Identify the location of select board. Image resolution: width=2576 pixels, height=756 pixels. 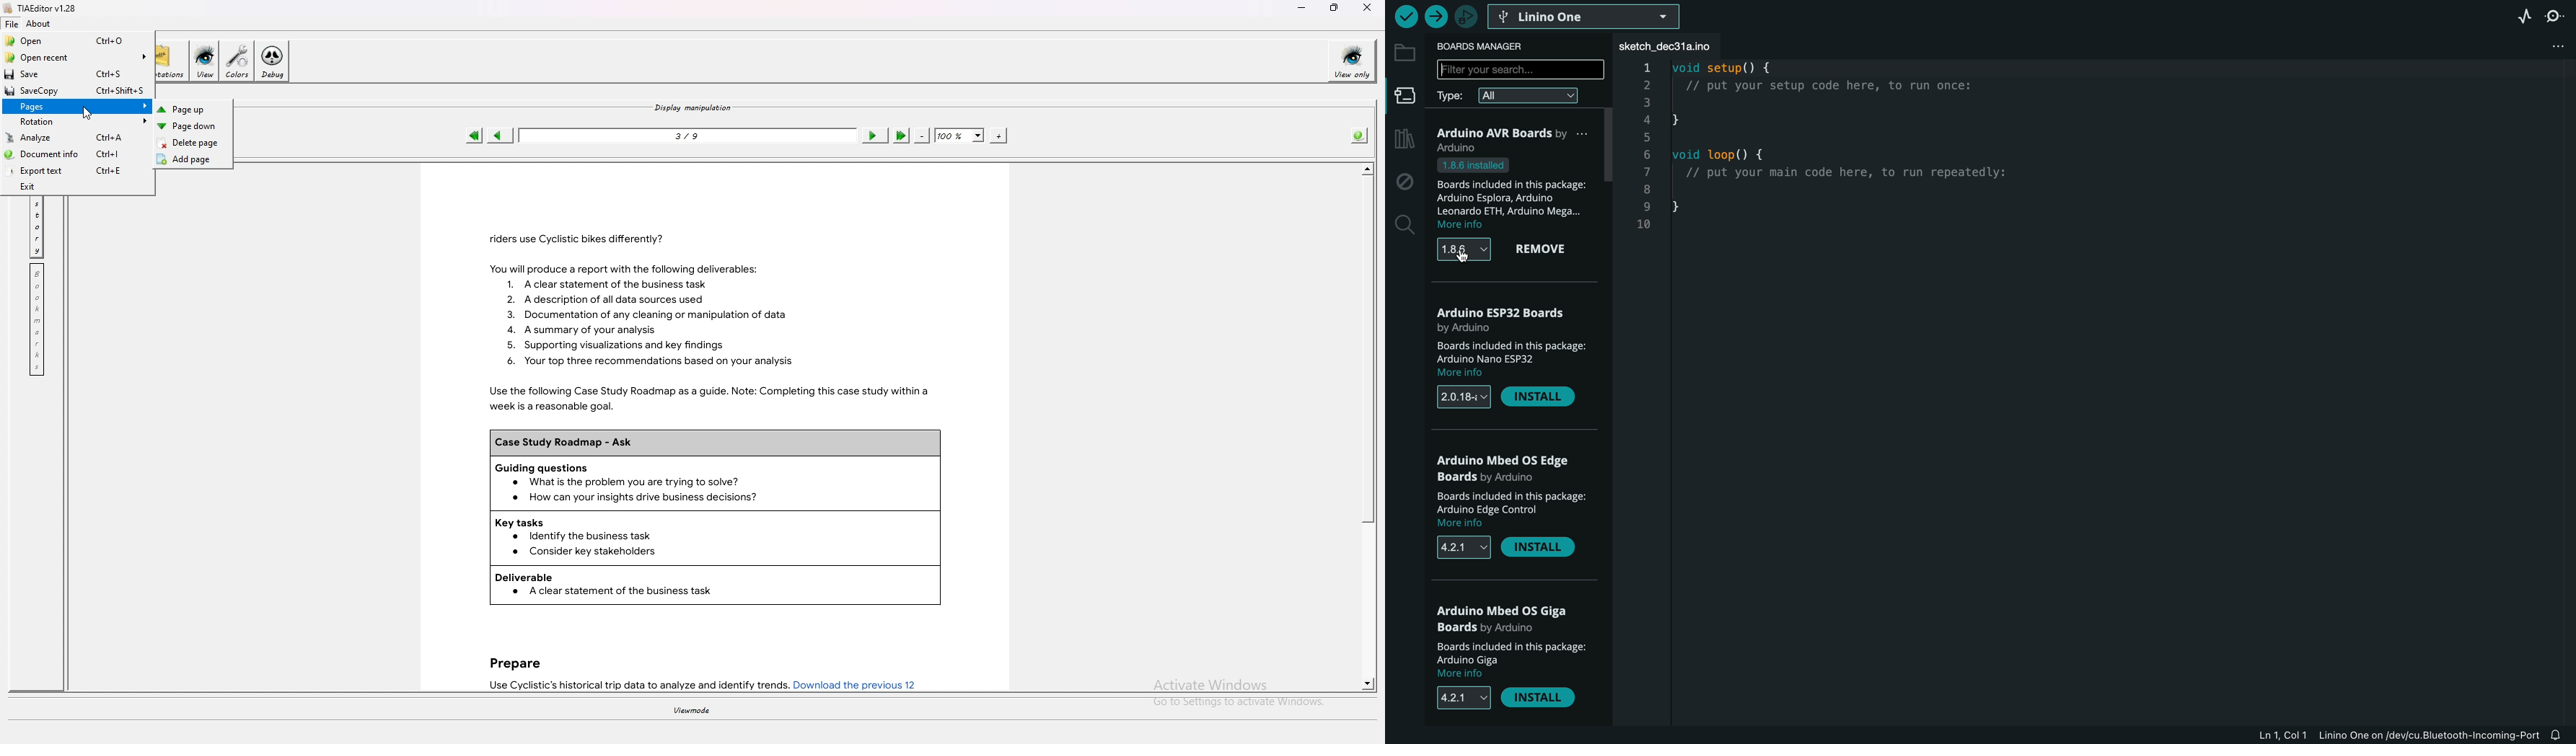
(1586, 16).